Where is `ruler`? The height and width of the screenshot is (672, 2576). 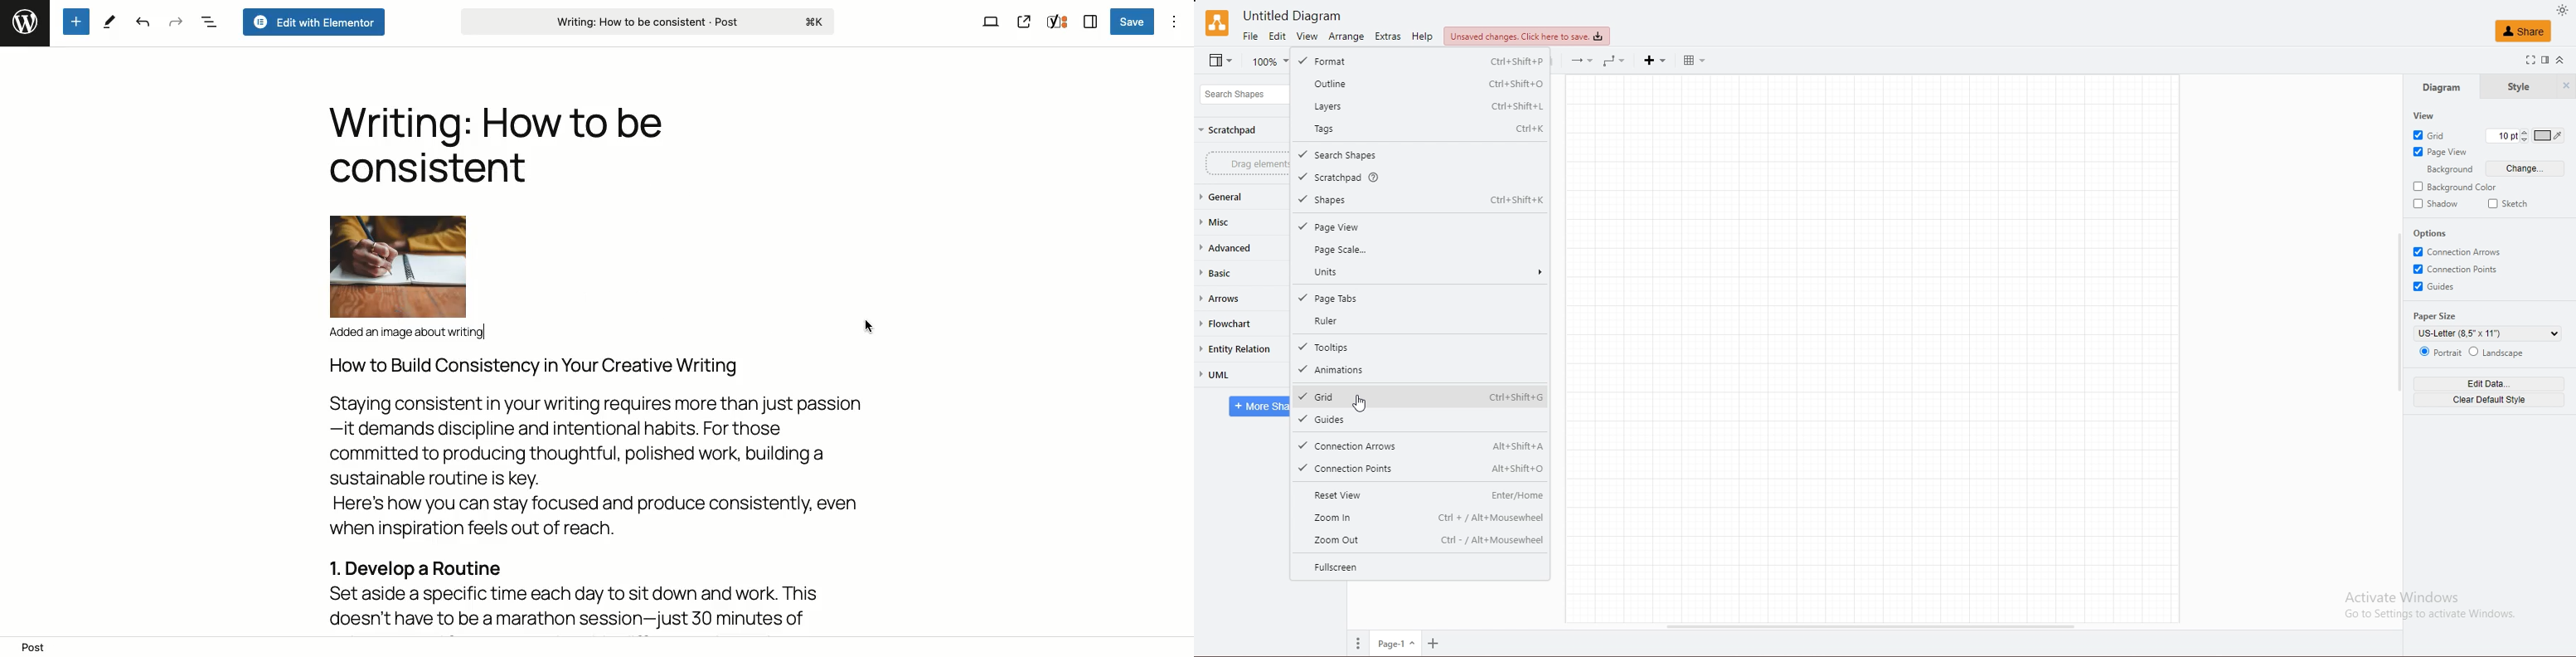
ruler is located at coordinates (1422, 322).